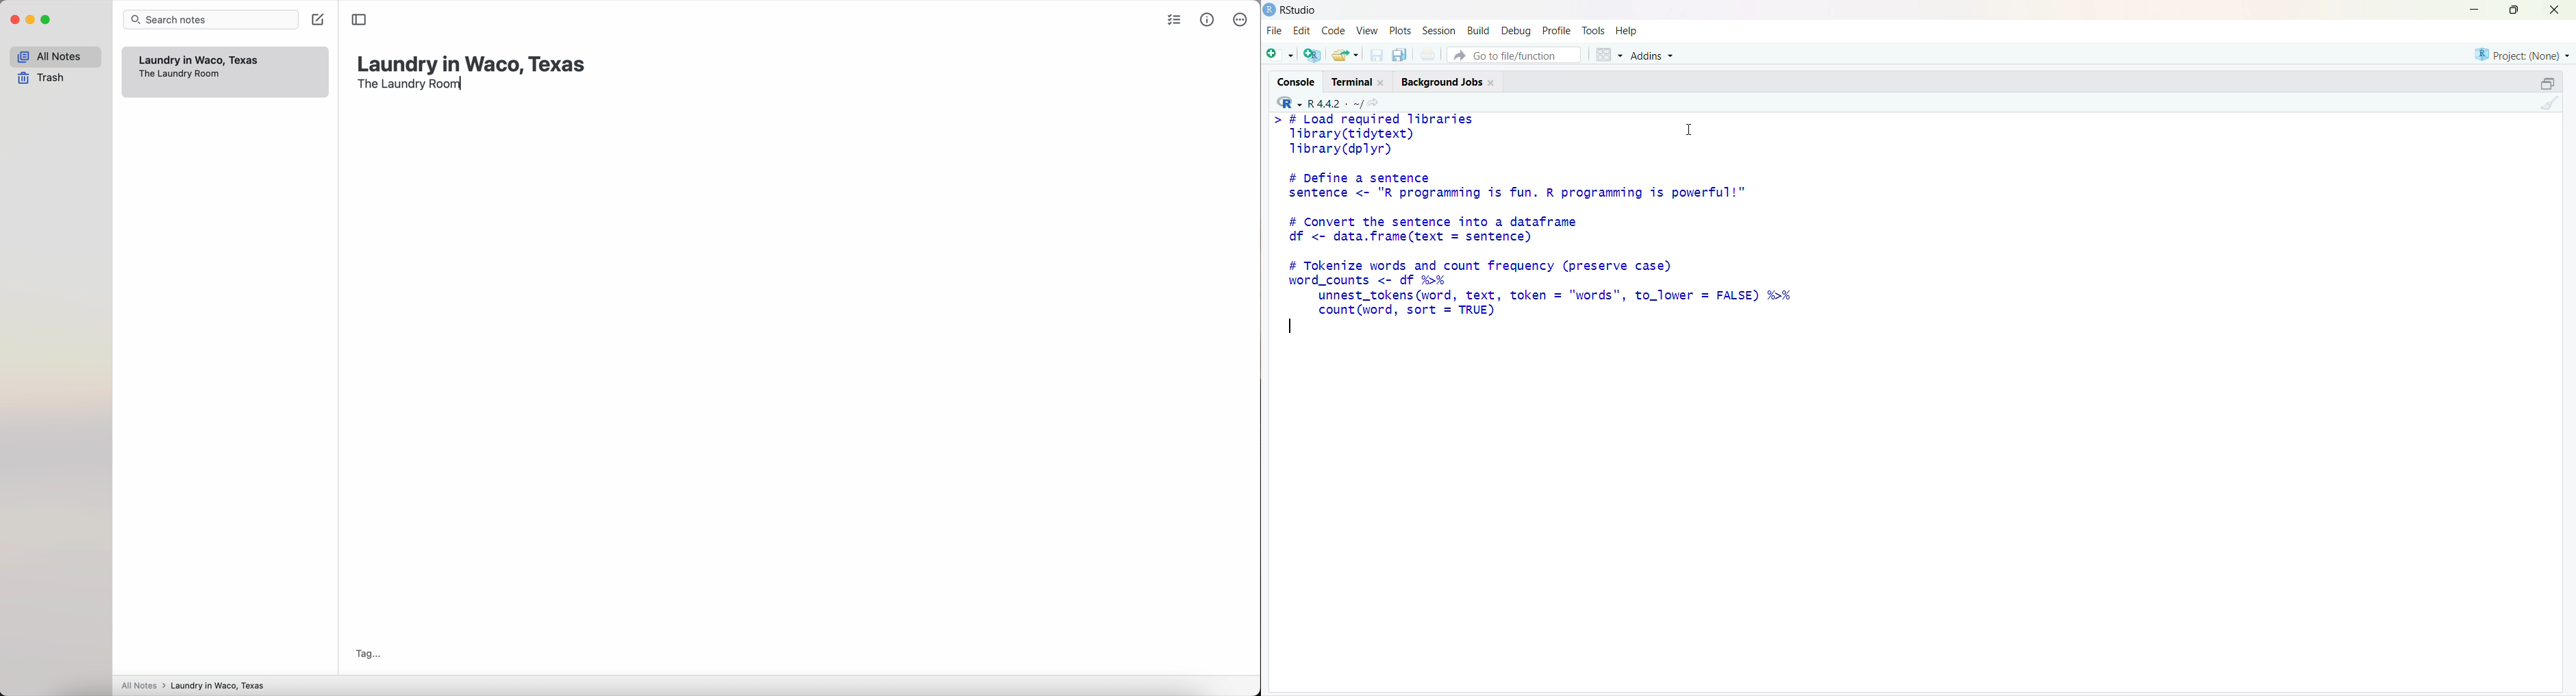  Describe the element at coordinates (1303, 31) in the screenshot. I see `Edit` at that location.